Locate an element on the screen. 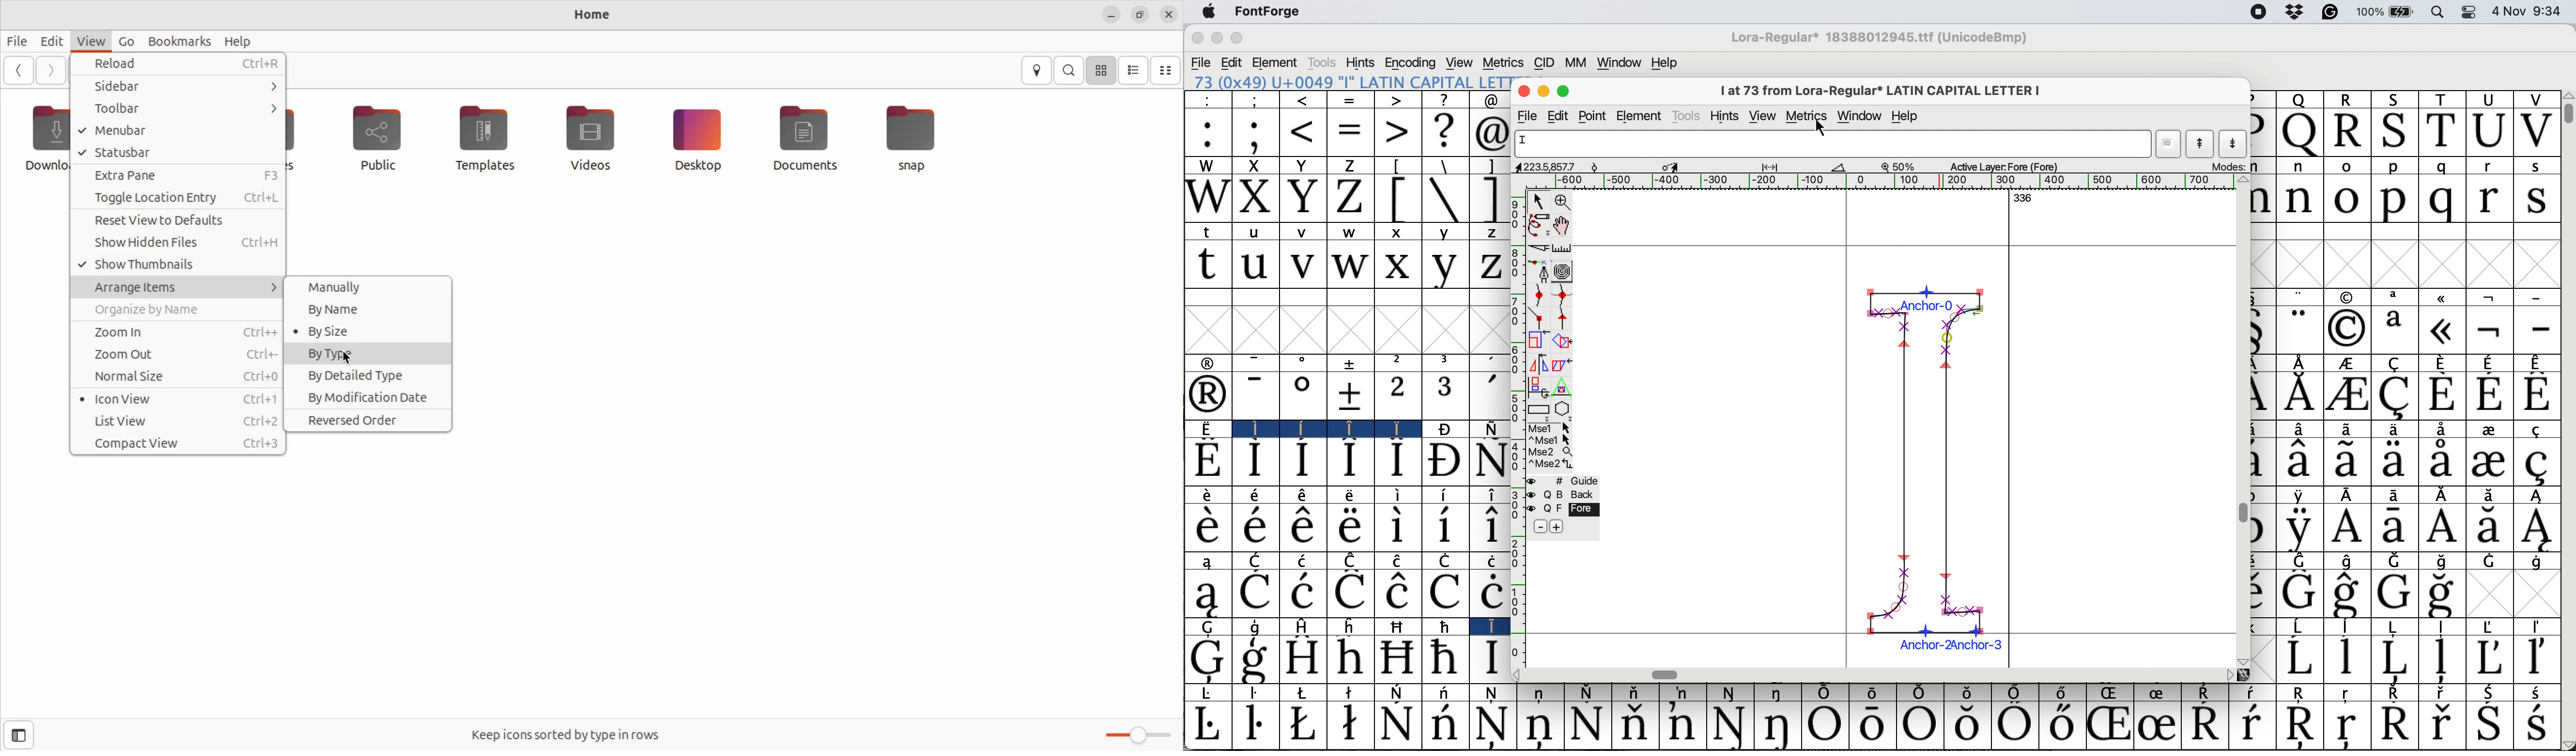  u is located at coordinates (1255, 265).